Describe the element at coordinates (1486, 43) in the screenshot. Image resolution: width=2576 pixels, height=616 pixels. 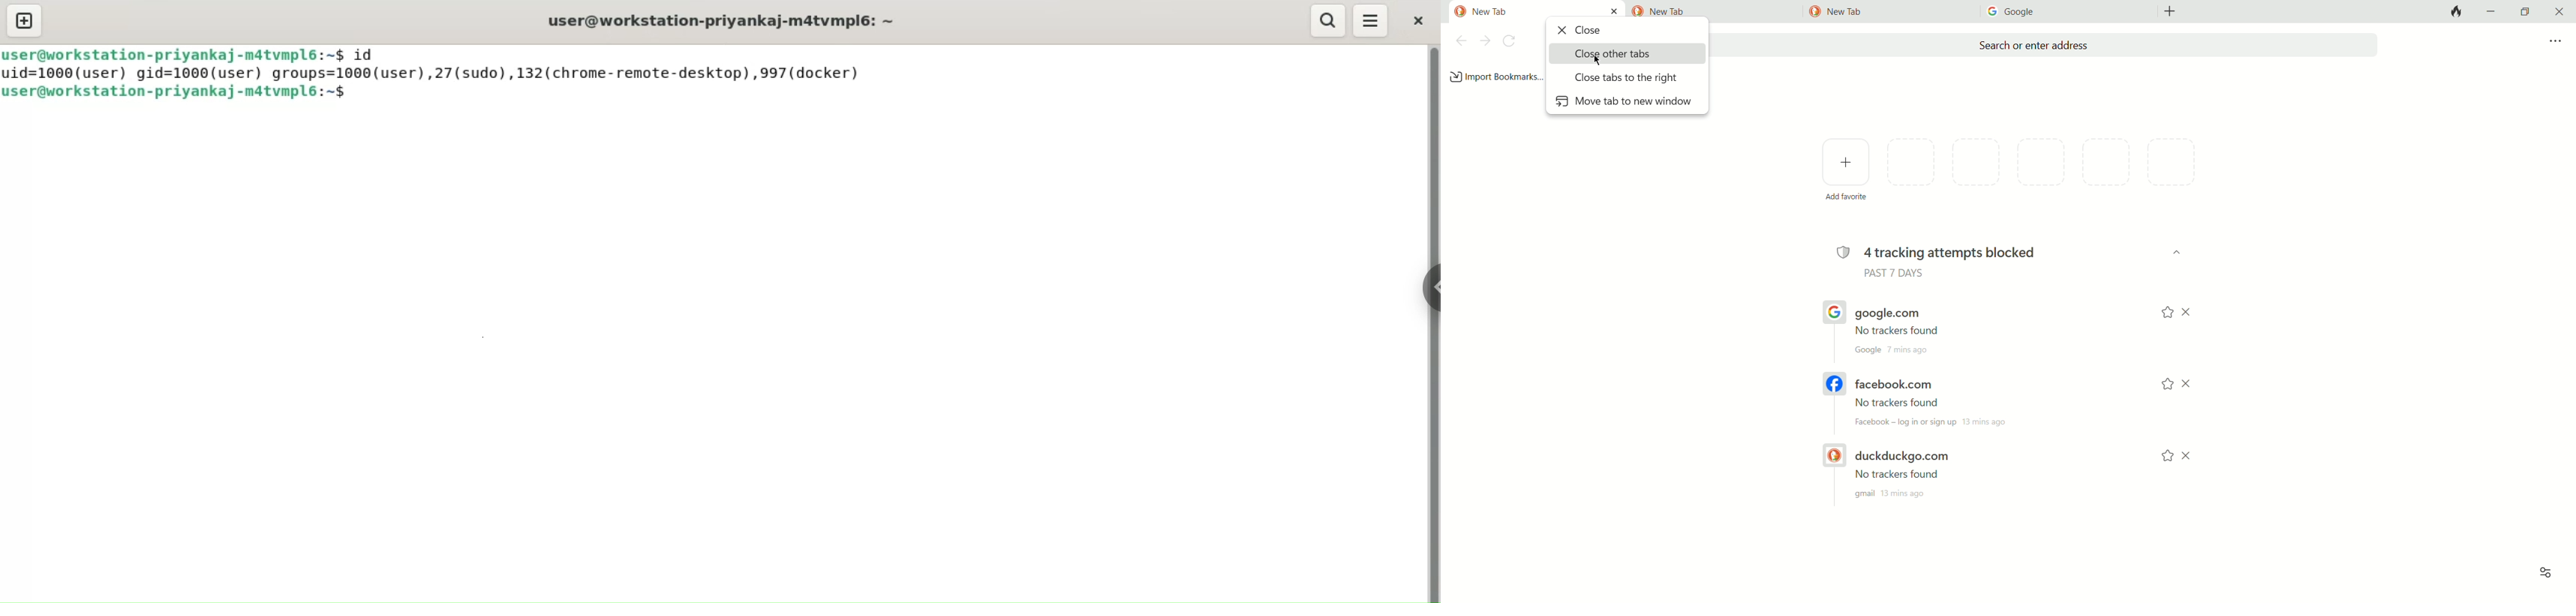
I see `next` at that location.